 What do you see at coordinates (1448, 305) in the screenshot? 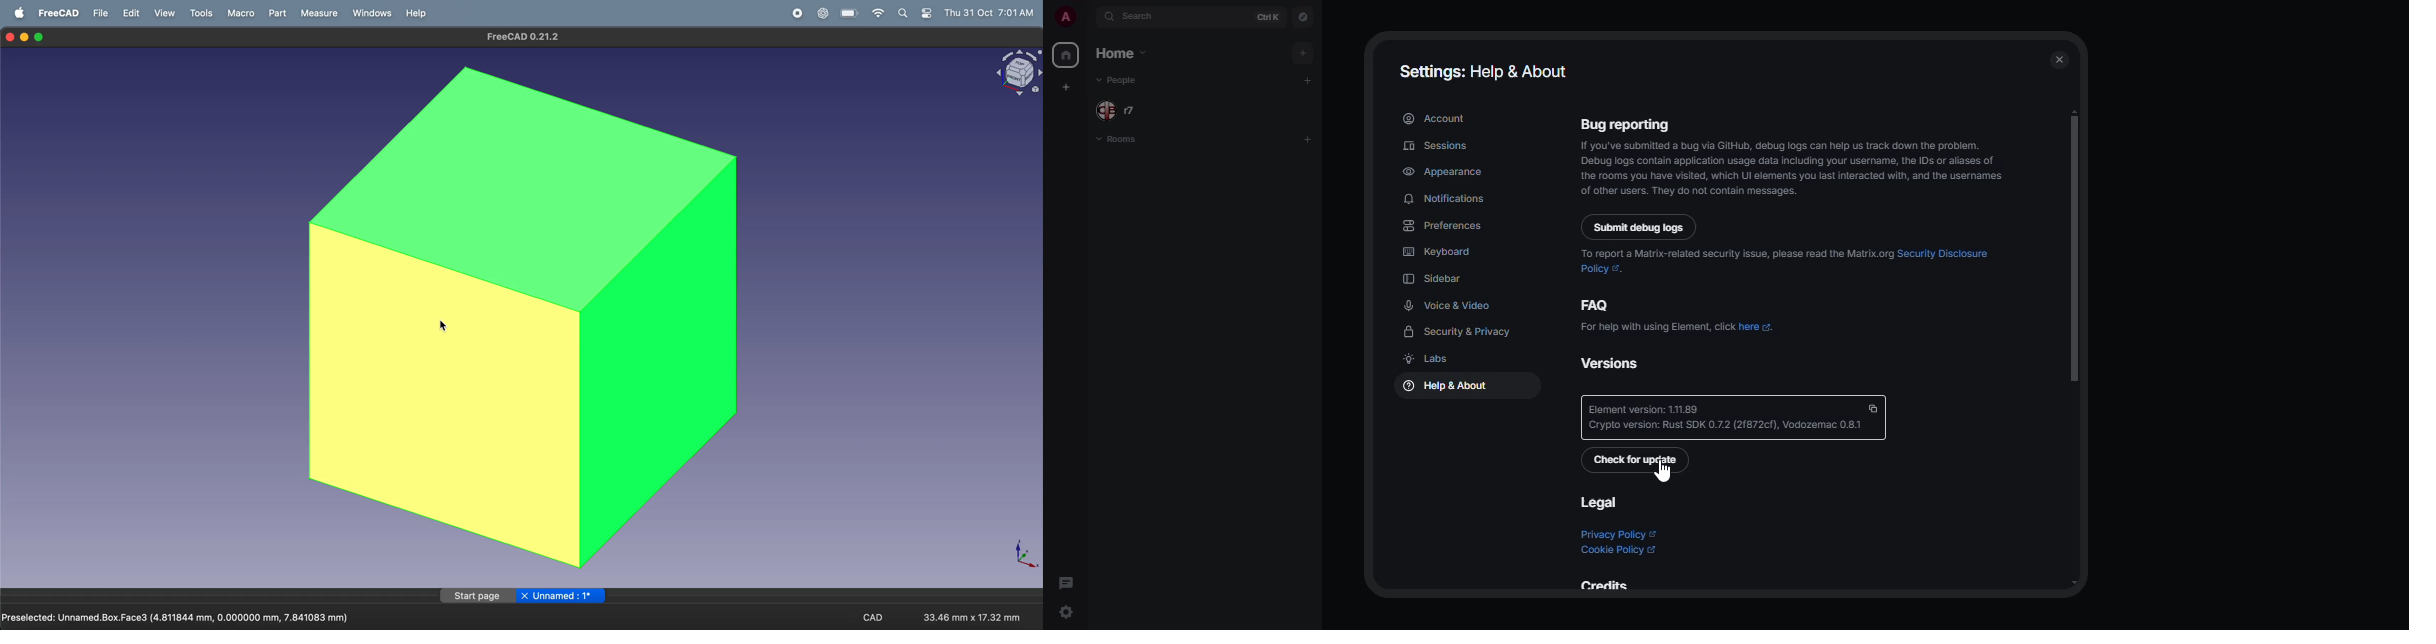
I see `voice & video` at bounding box center [1448, 305].